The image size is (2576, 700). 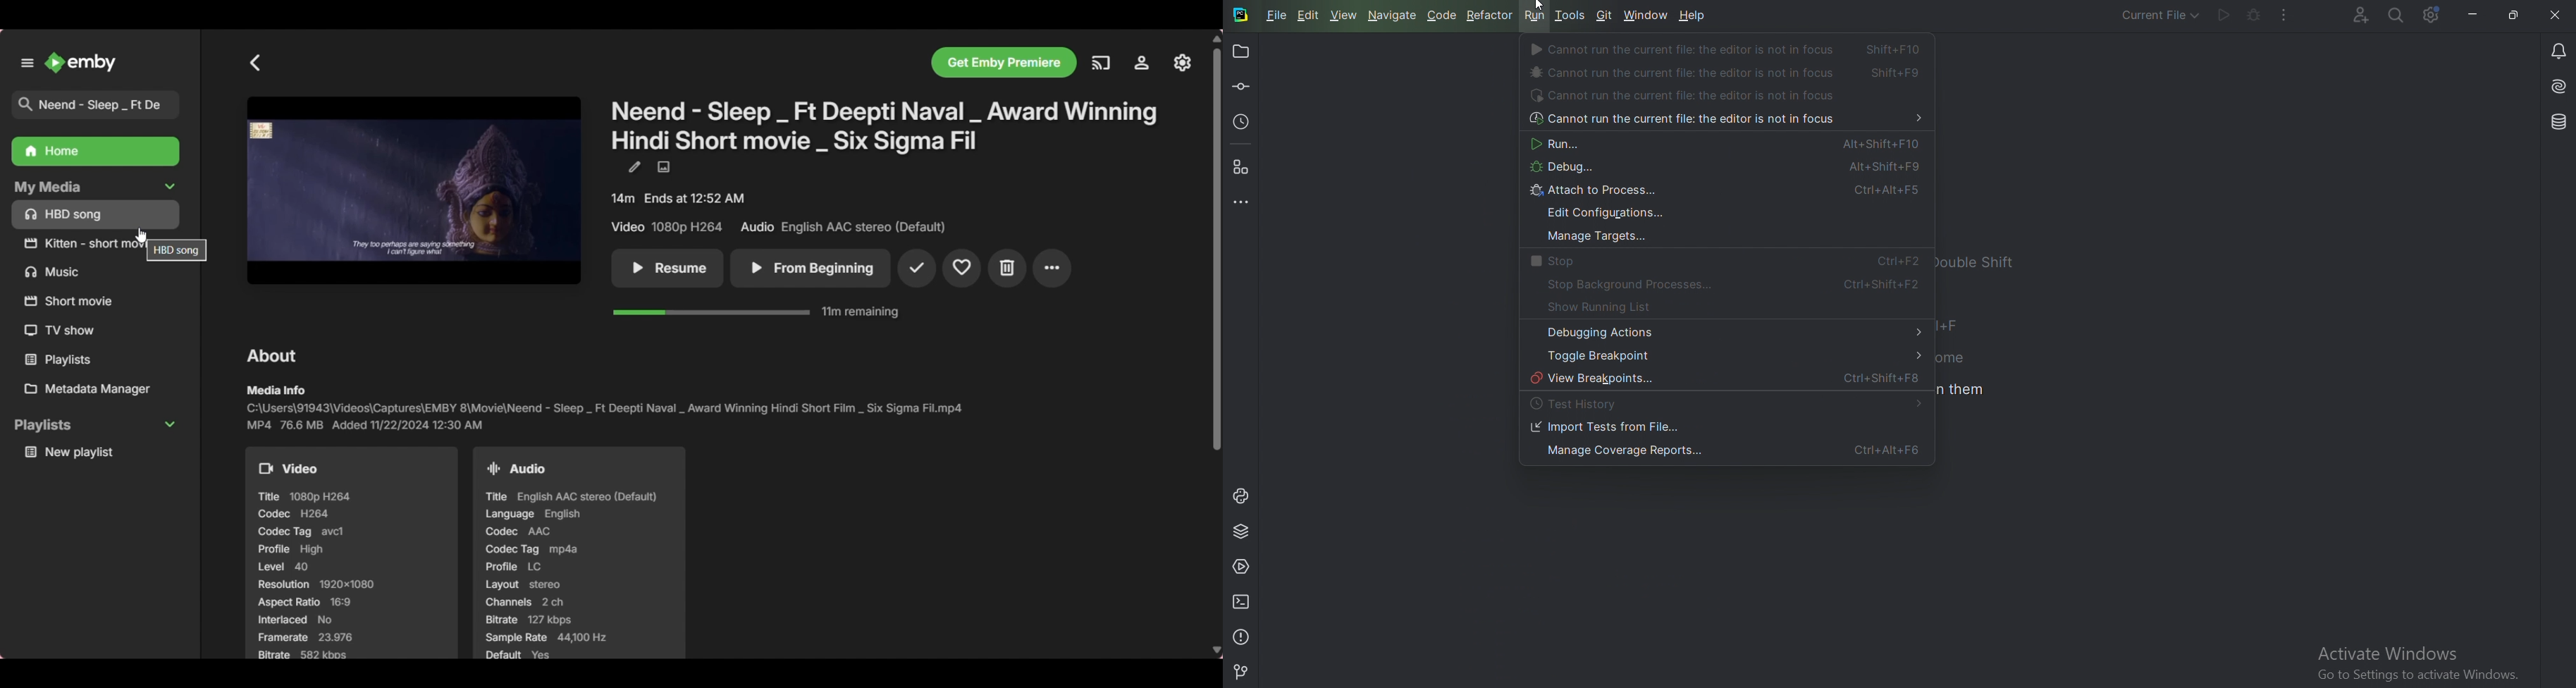 I want to click on , so click(x=1215, y=245).